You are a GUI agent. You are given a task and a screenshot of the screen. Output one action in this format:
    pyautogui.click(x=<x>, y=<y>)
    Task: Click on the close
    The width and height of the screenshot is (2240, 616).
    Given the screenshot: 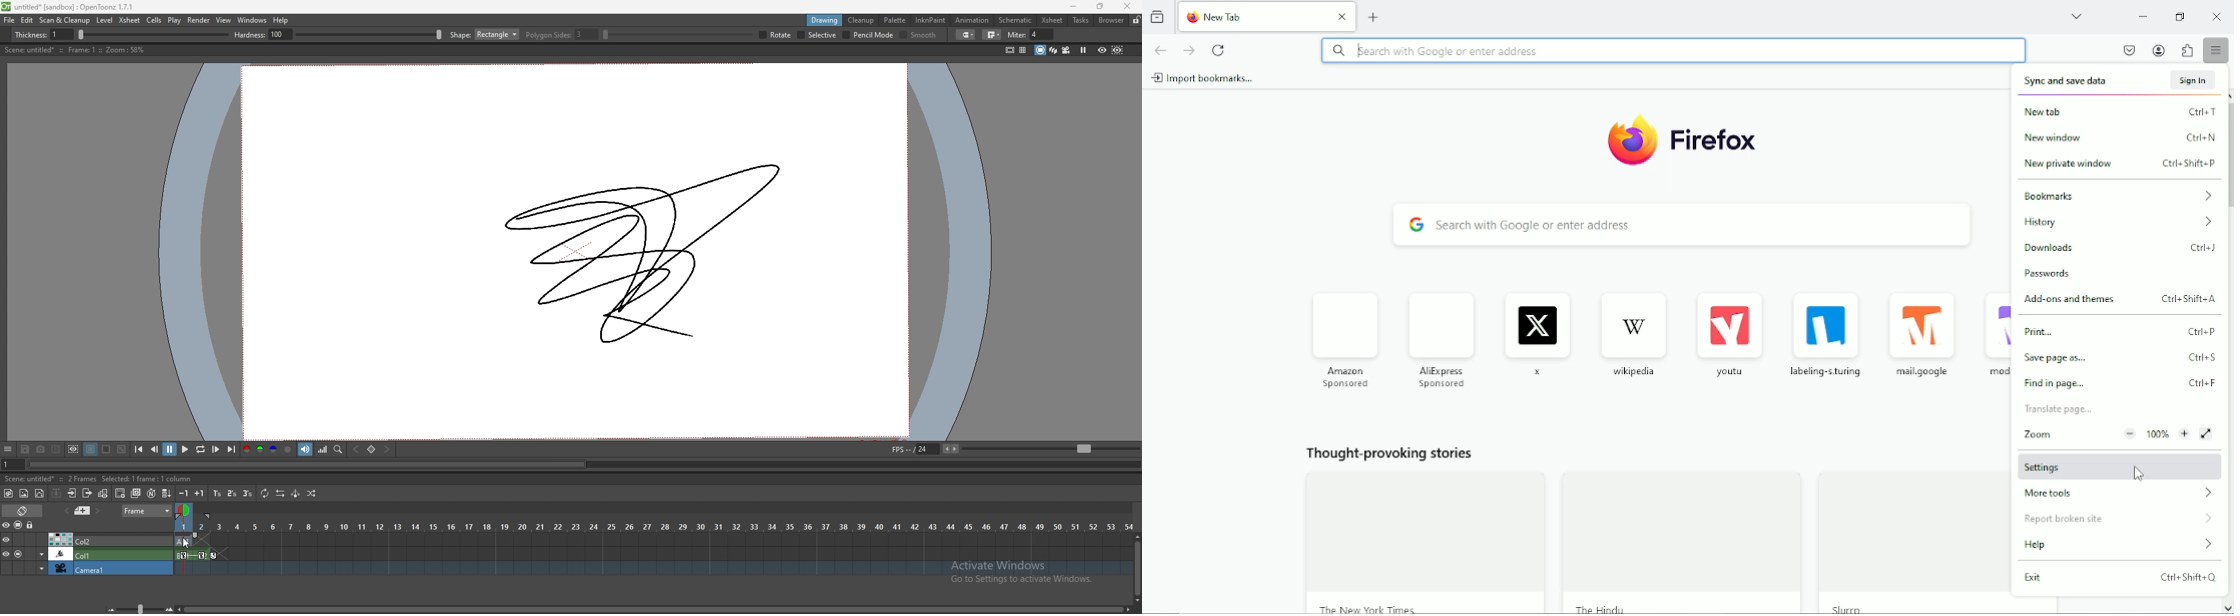 What is the action you would take?
    pyautogui.click(x=1126, y=6)
    